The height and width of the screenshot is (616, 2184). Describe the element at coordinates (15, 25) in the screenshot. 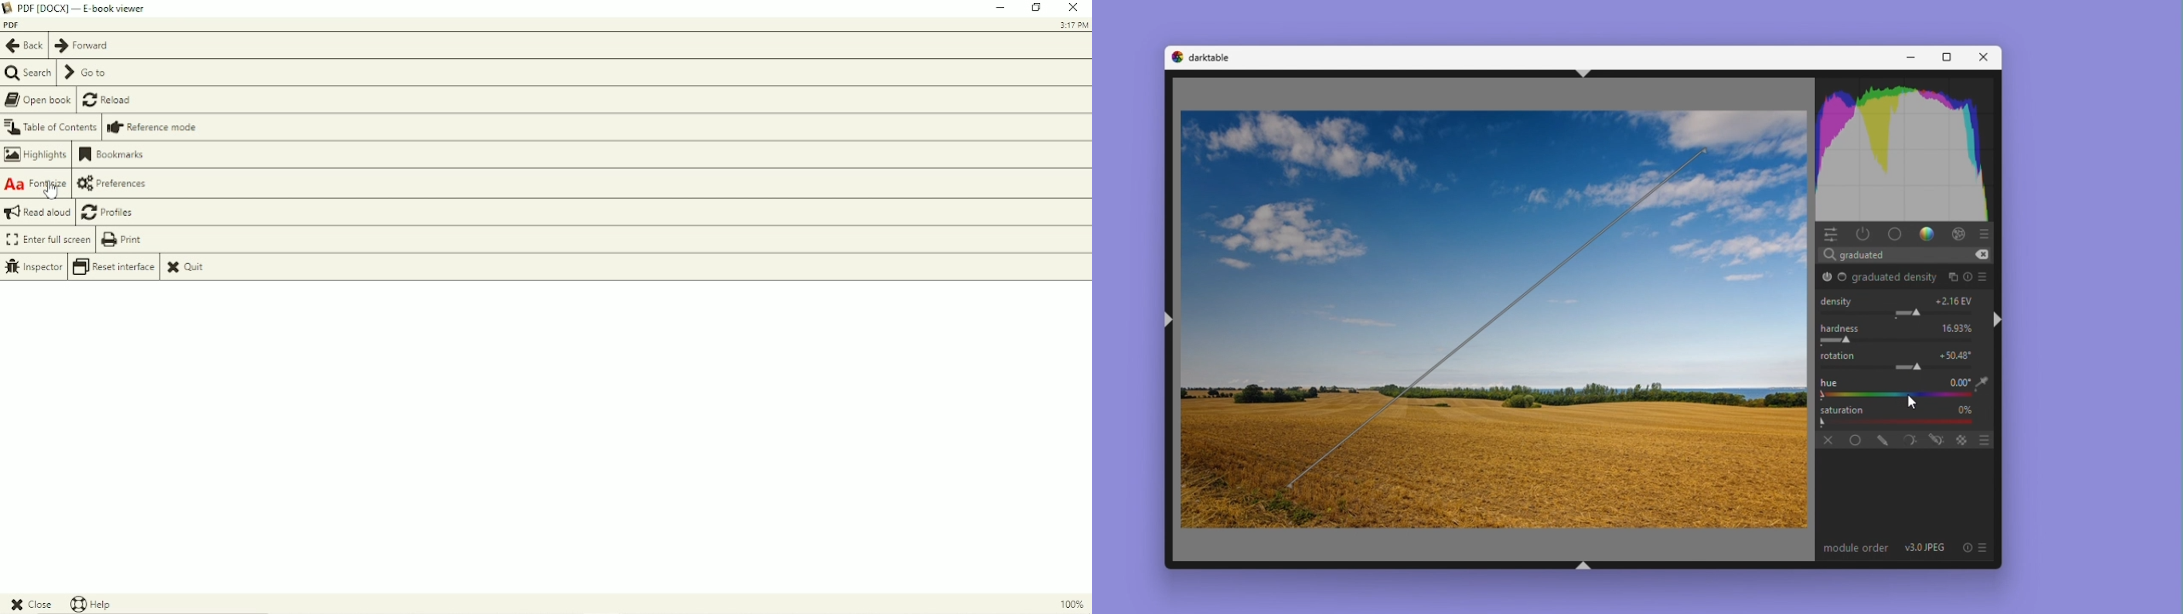

I see `Book name` at that location.